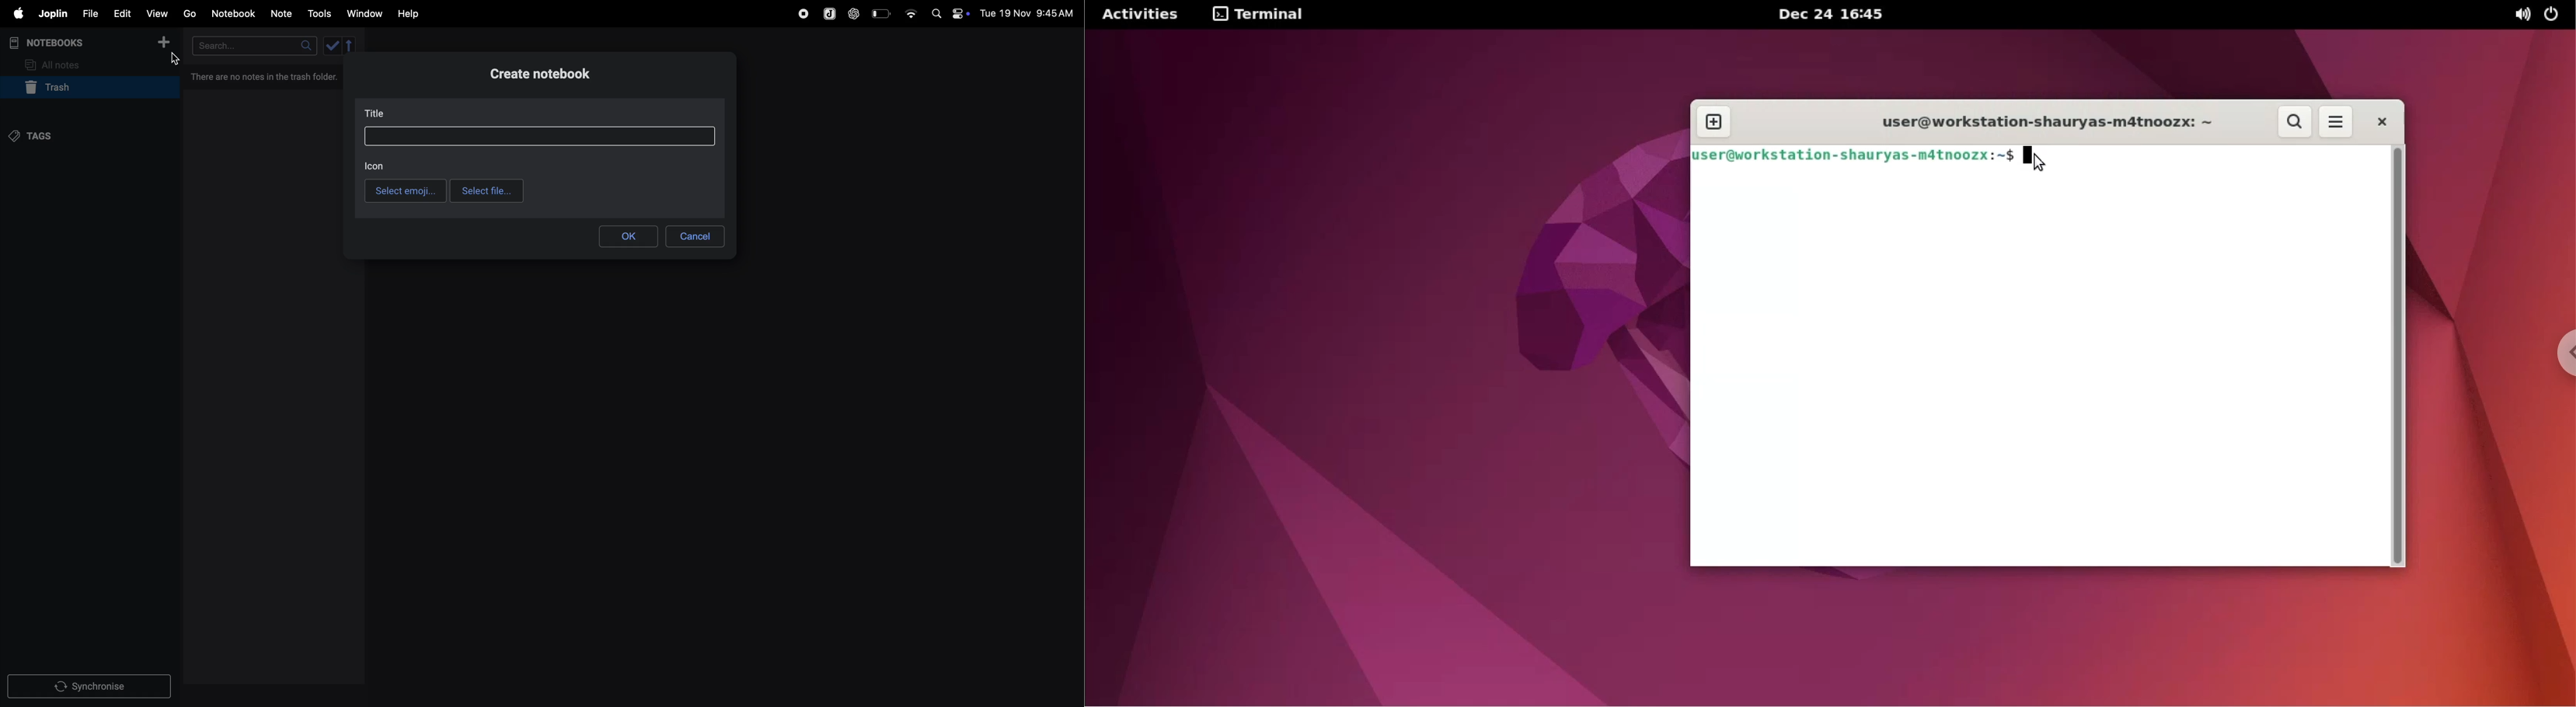  Describe the element at coordinates (628, 236) in the screenshot. I see `OK` at that location.